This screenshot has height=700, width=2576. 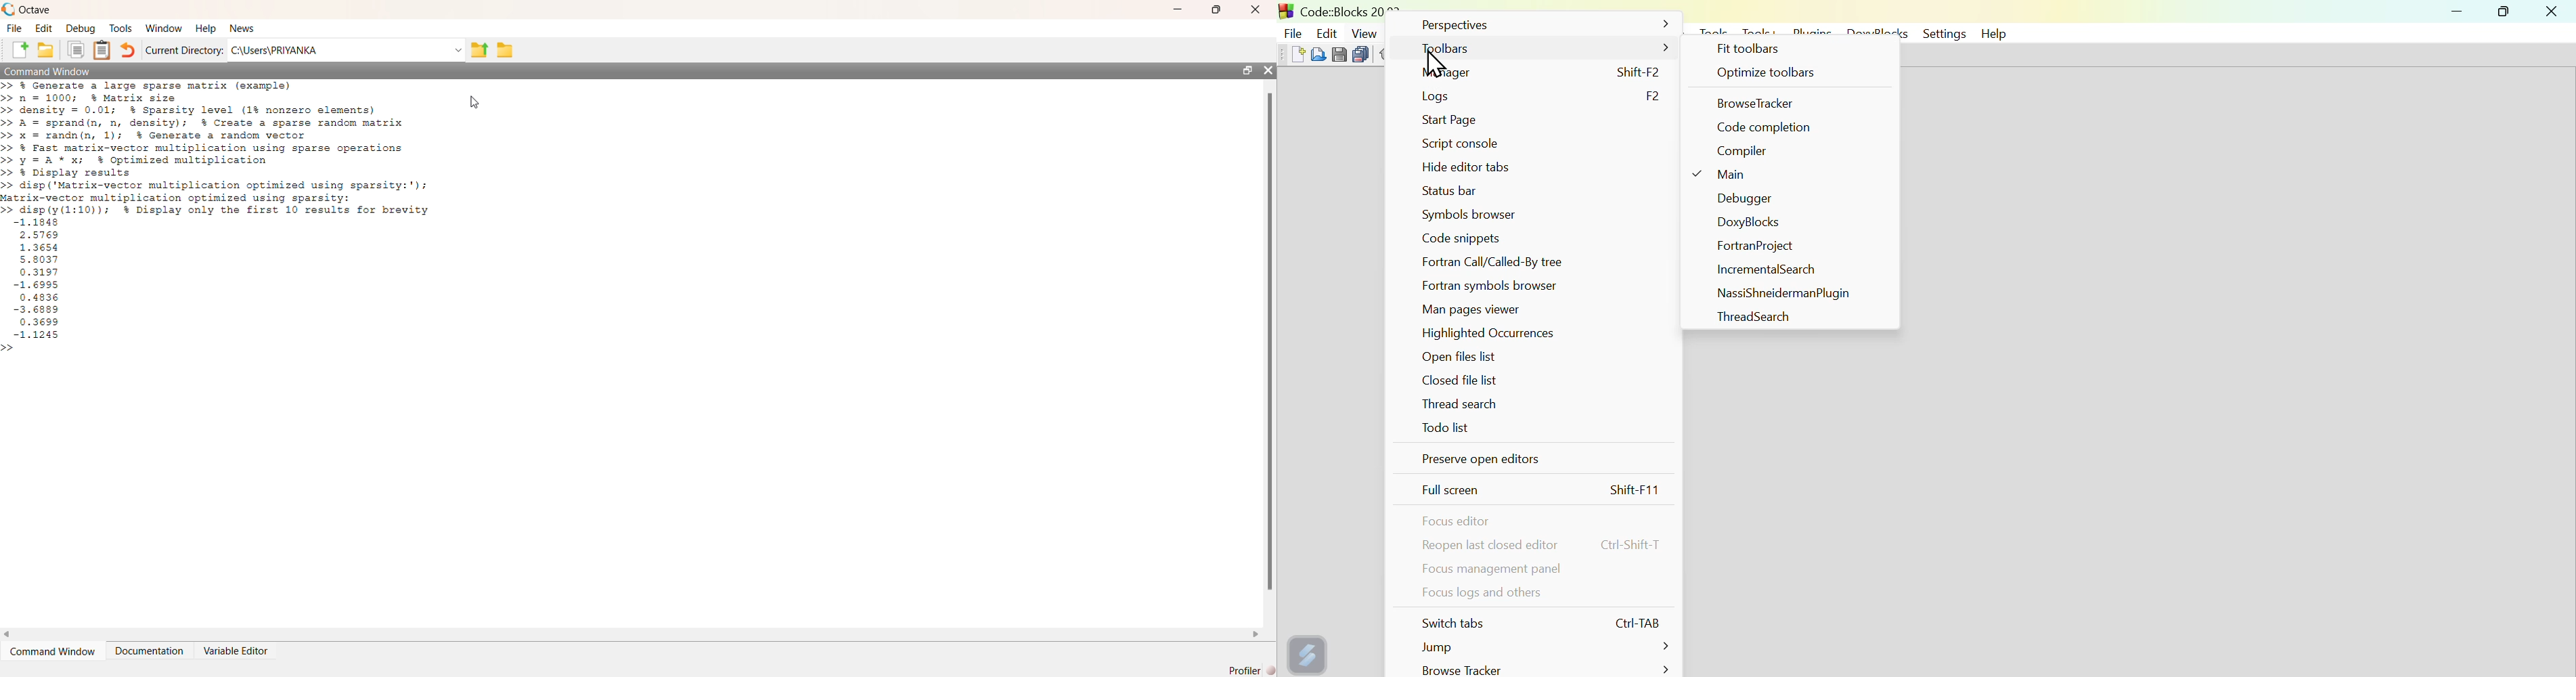 I want to click on Compiler, so click(x=1744, y=154).